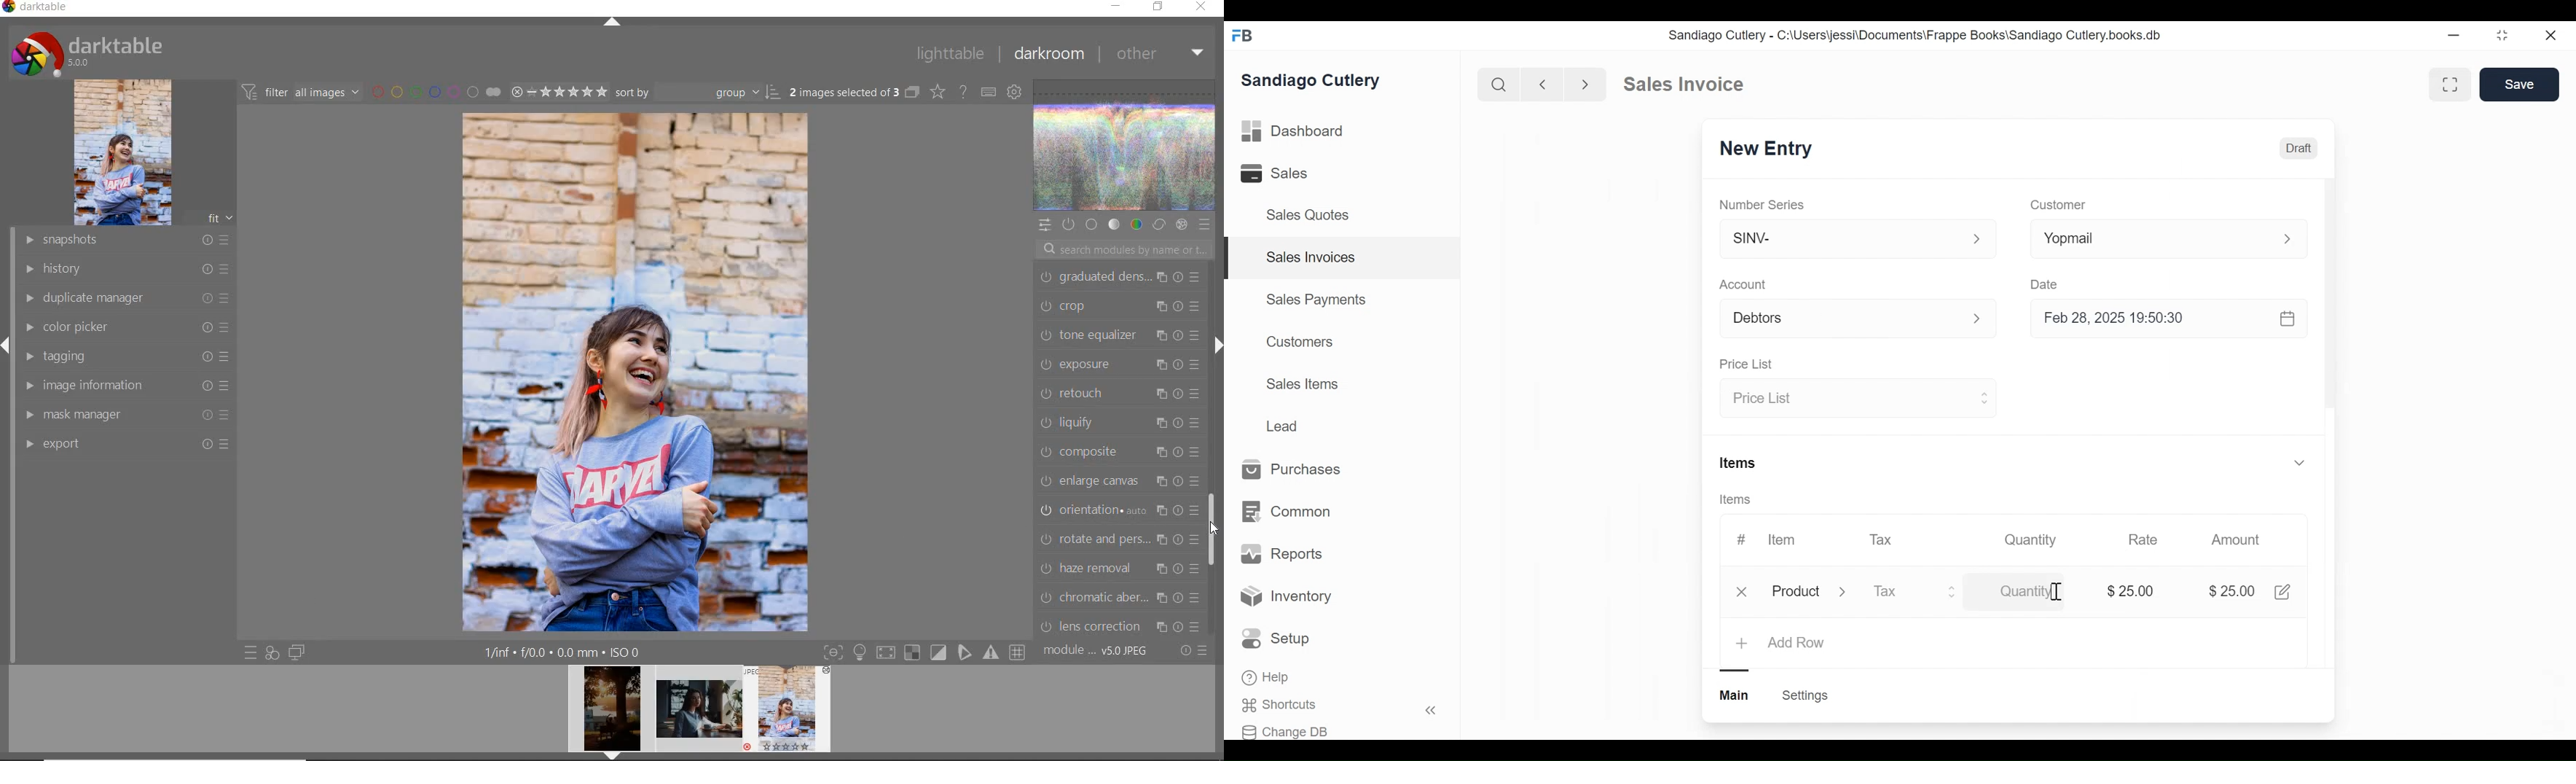 The image size is (2576, 784). Describe the element at coordinates (1205, 225) in the screenshot. I see `preset` at that location.